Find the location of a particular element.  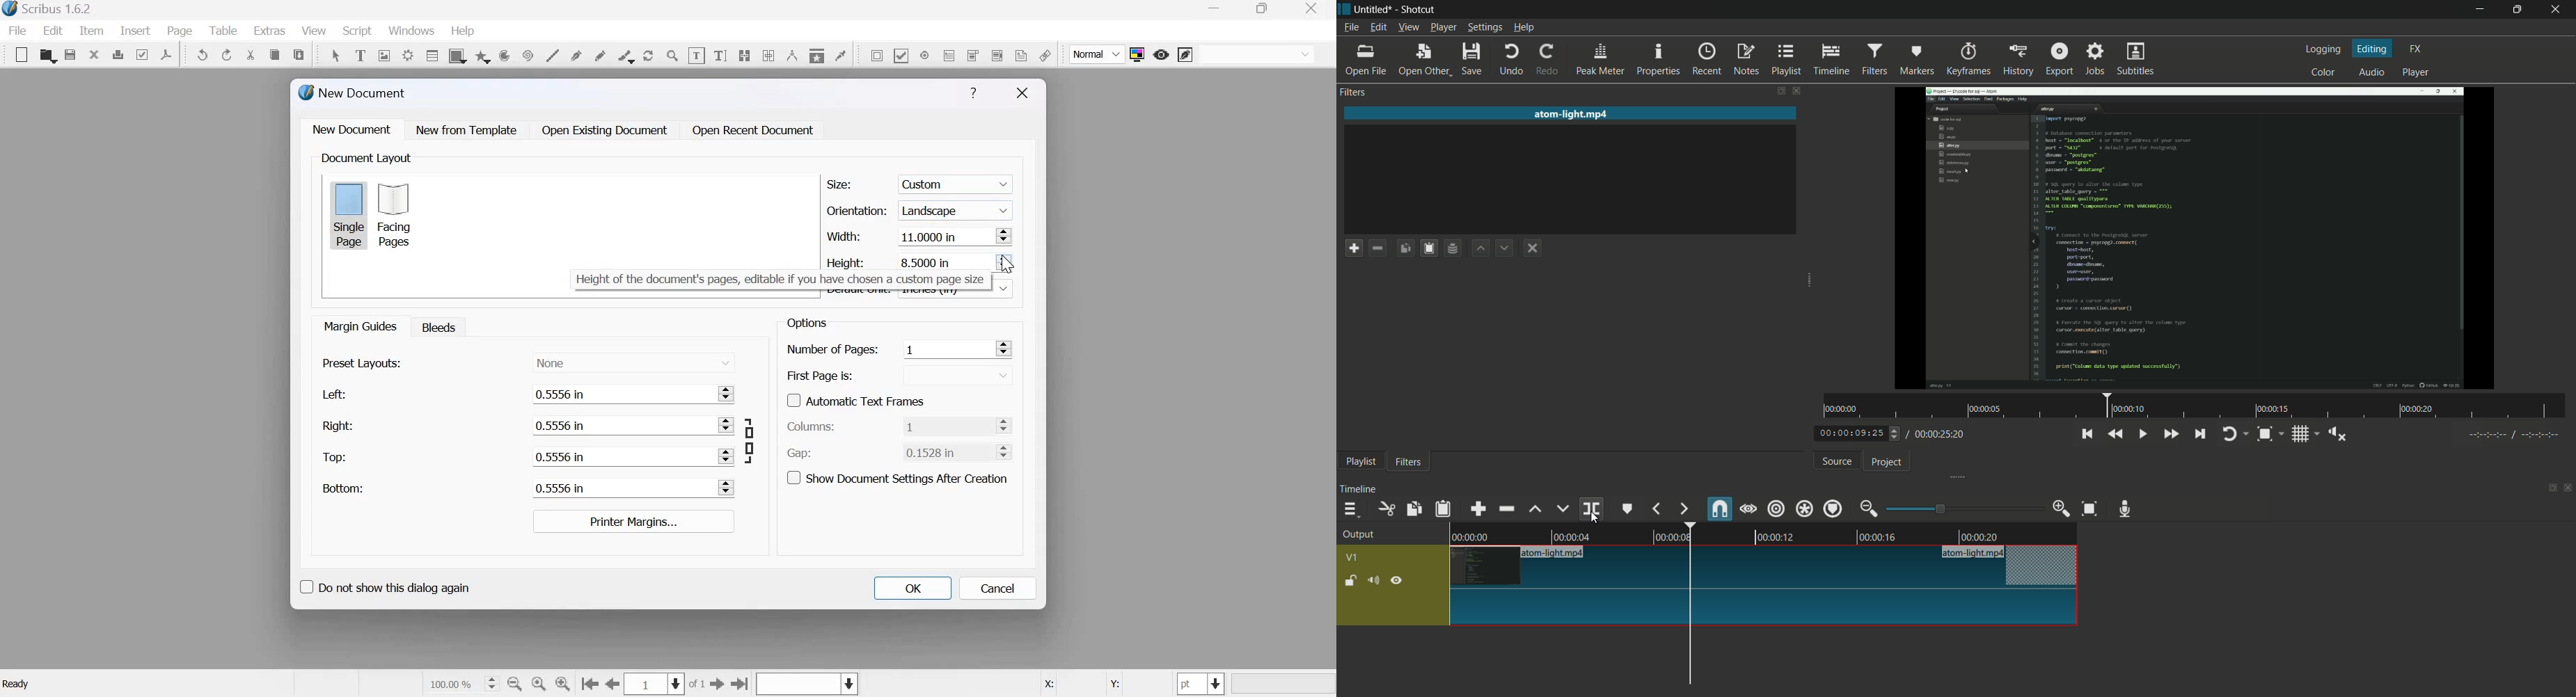

redo is located at coordinates (1550, 60).